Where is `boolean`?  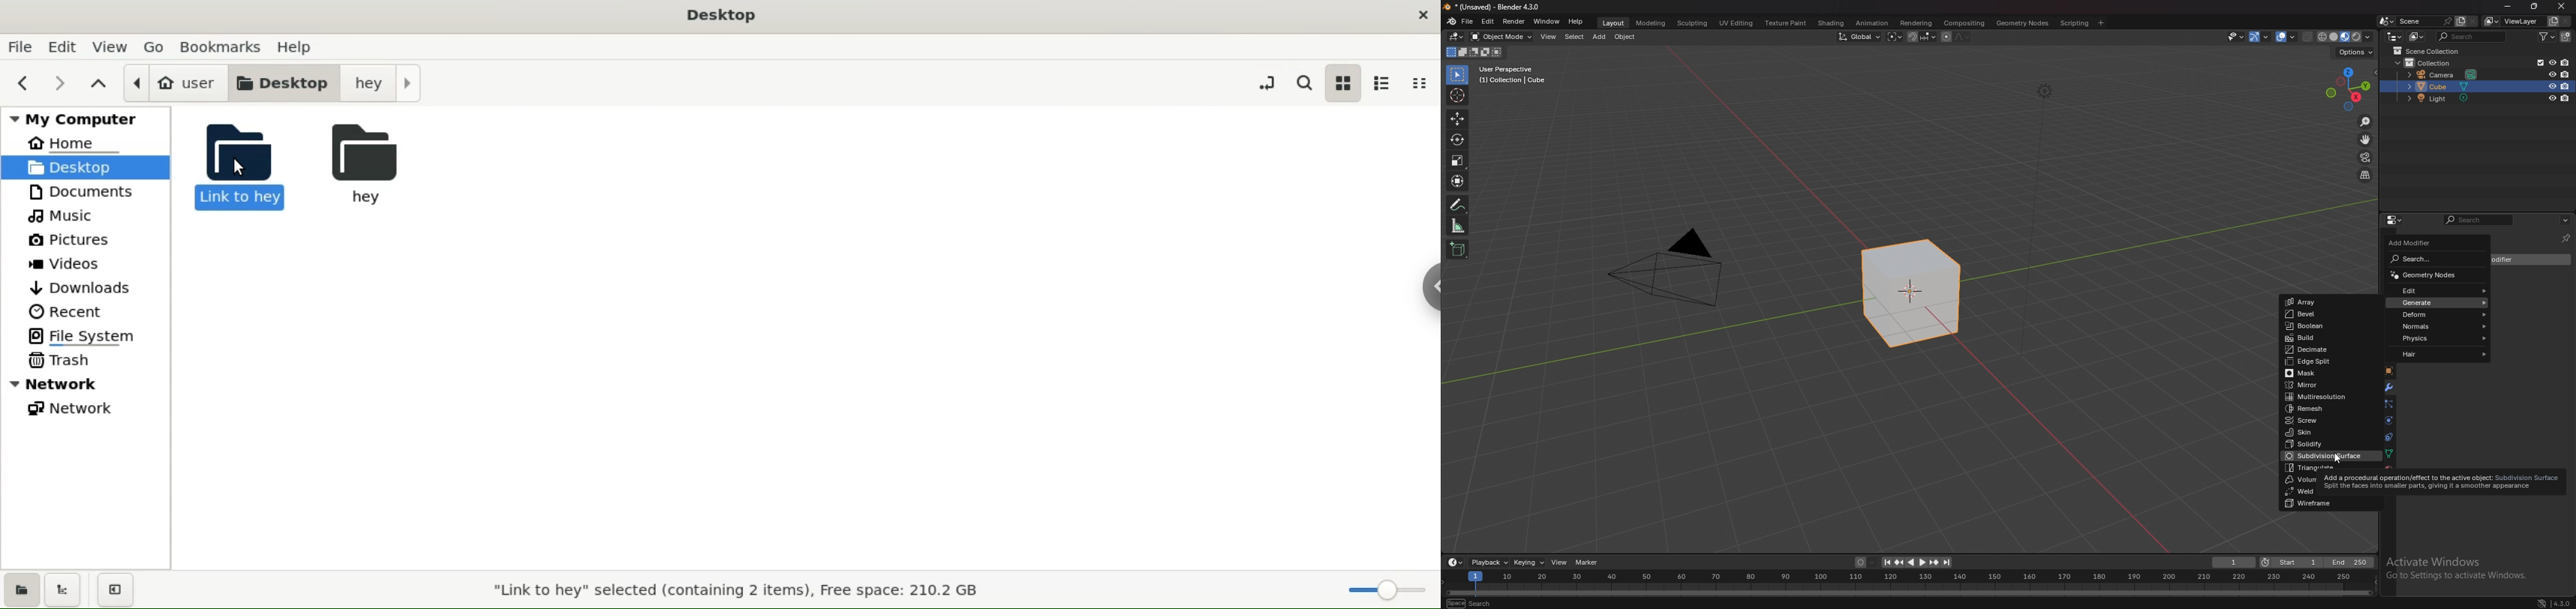 boolean is located at coordinates (2330, 326).